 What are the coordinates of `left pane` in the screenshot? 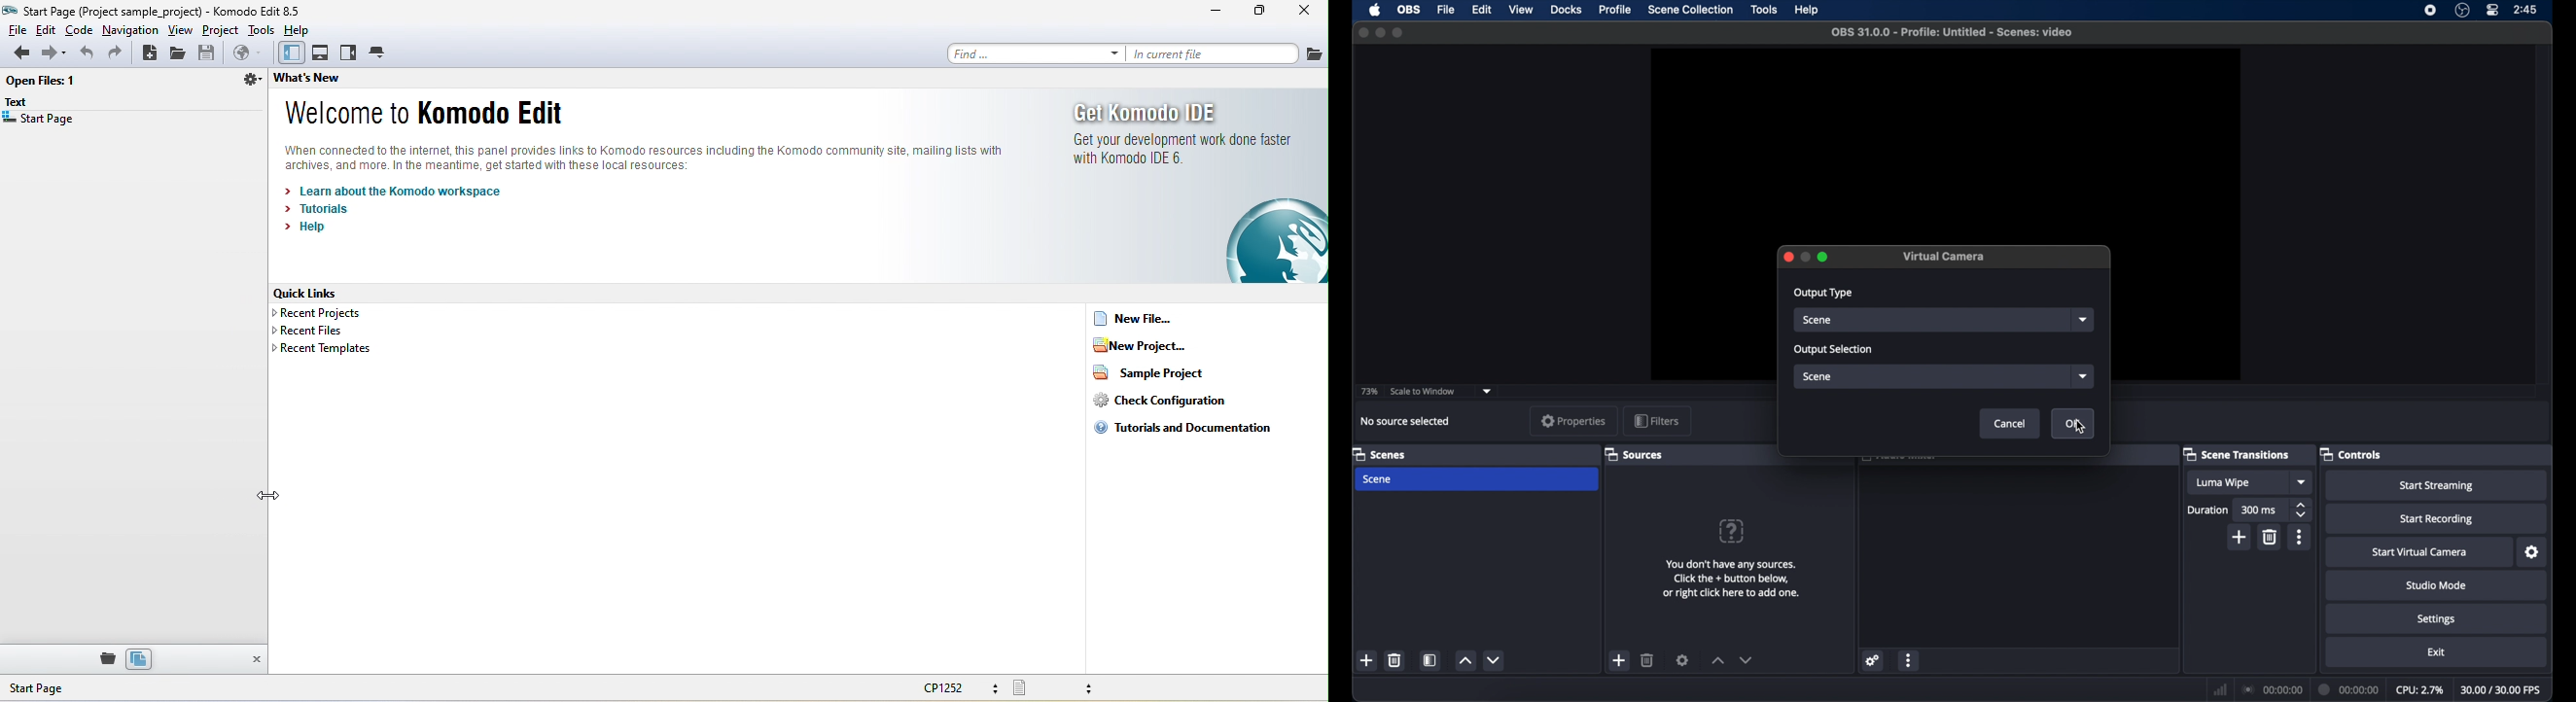 It's located at (289, 53).